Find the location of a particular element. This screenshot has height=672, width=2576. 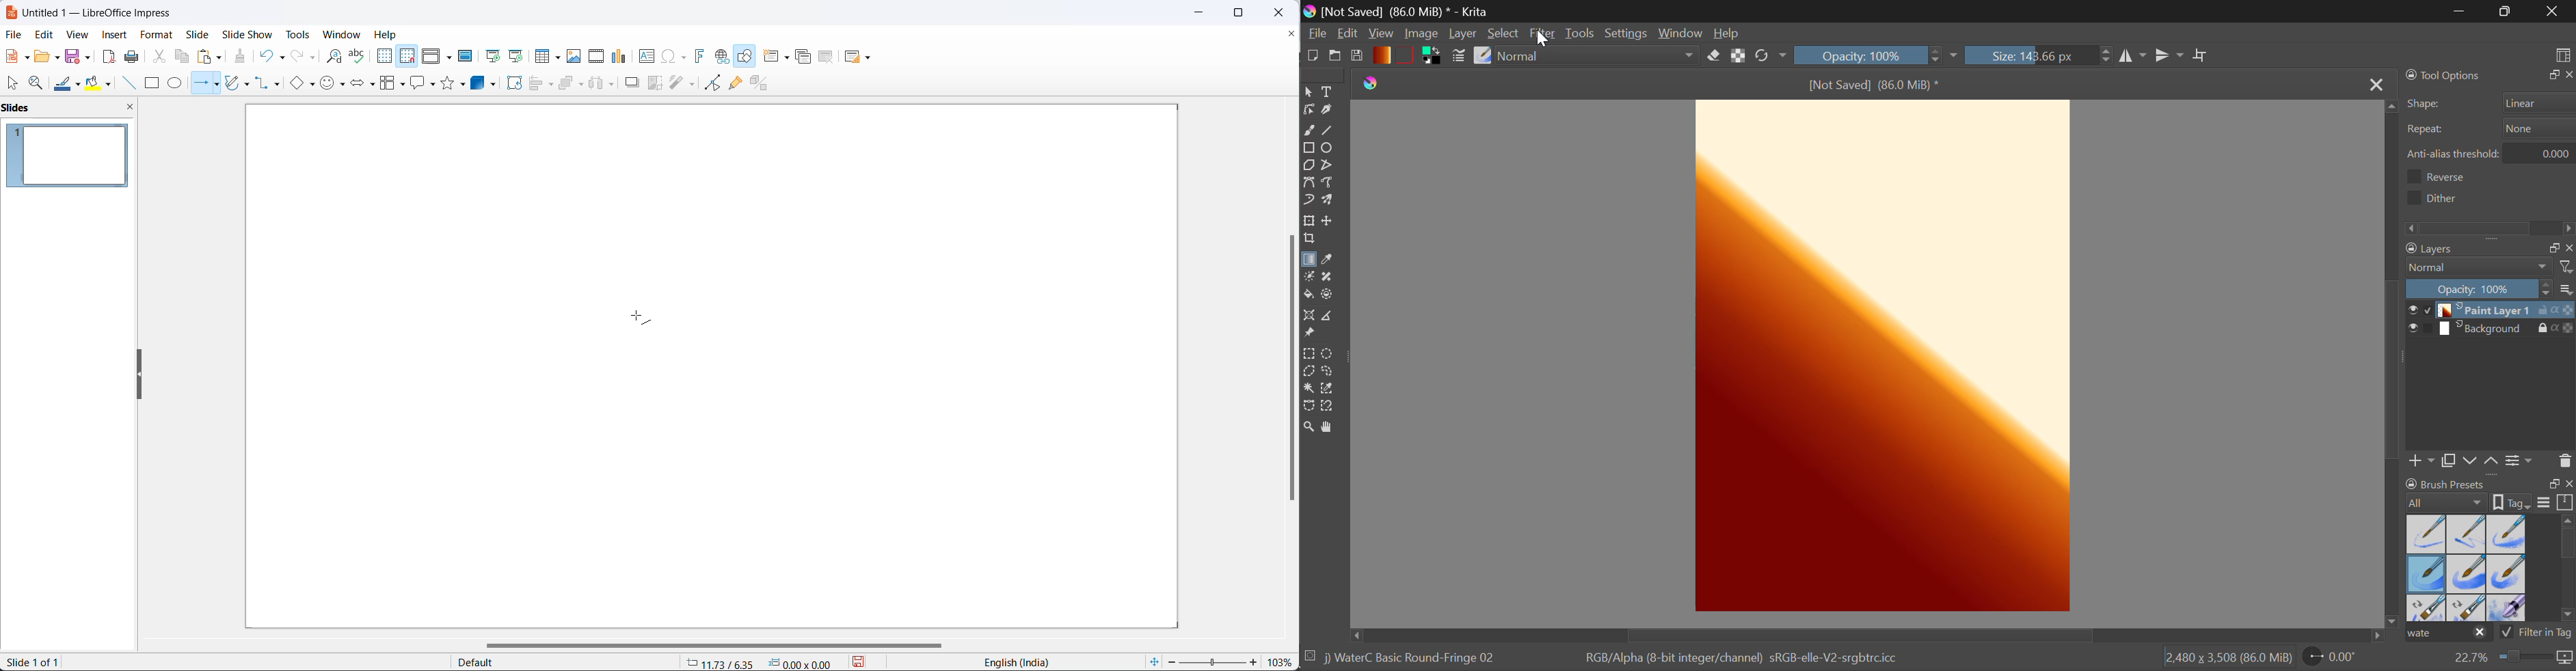

delete slide  is located at coordinates (826, 57).